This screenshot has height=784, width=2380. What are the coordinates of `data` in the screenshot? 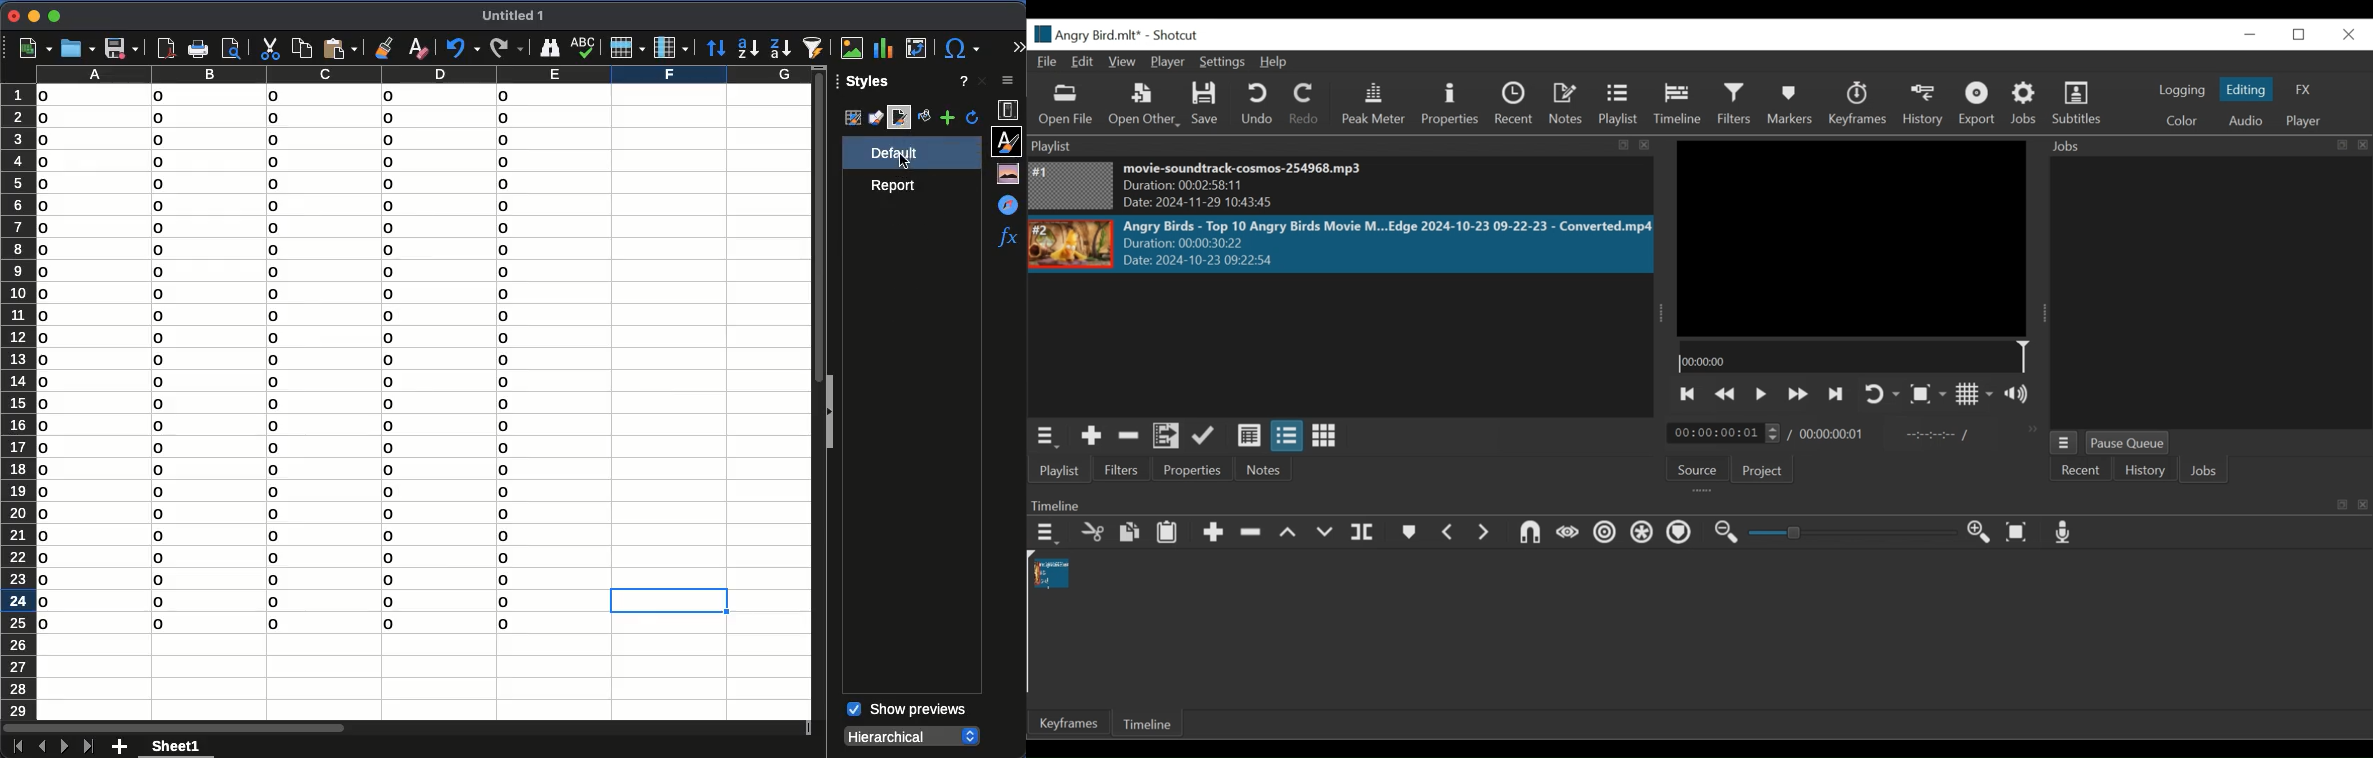 It's located at (282, 365).